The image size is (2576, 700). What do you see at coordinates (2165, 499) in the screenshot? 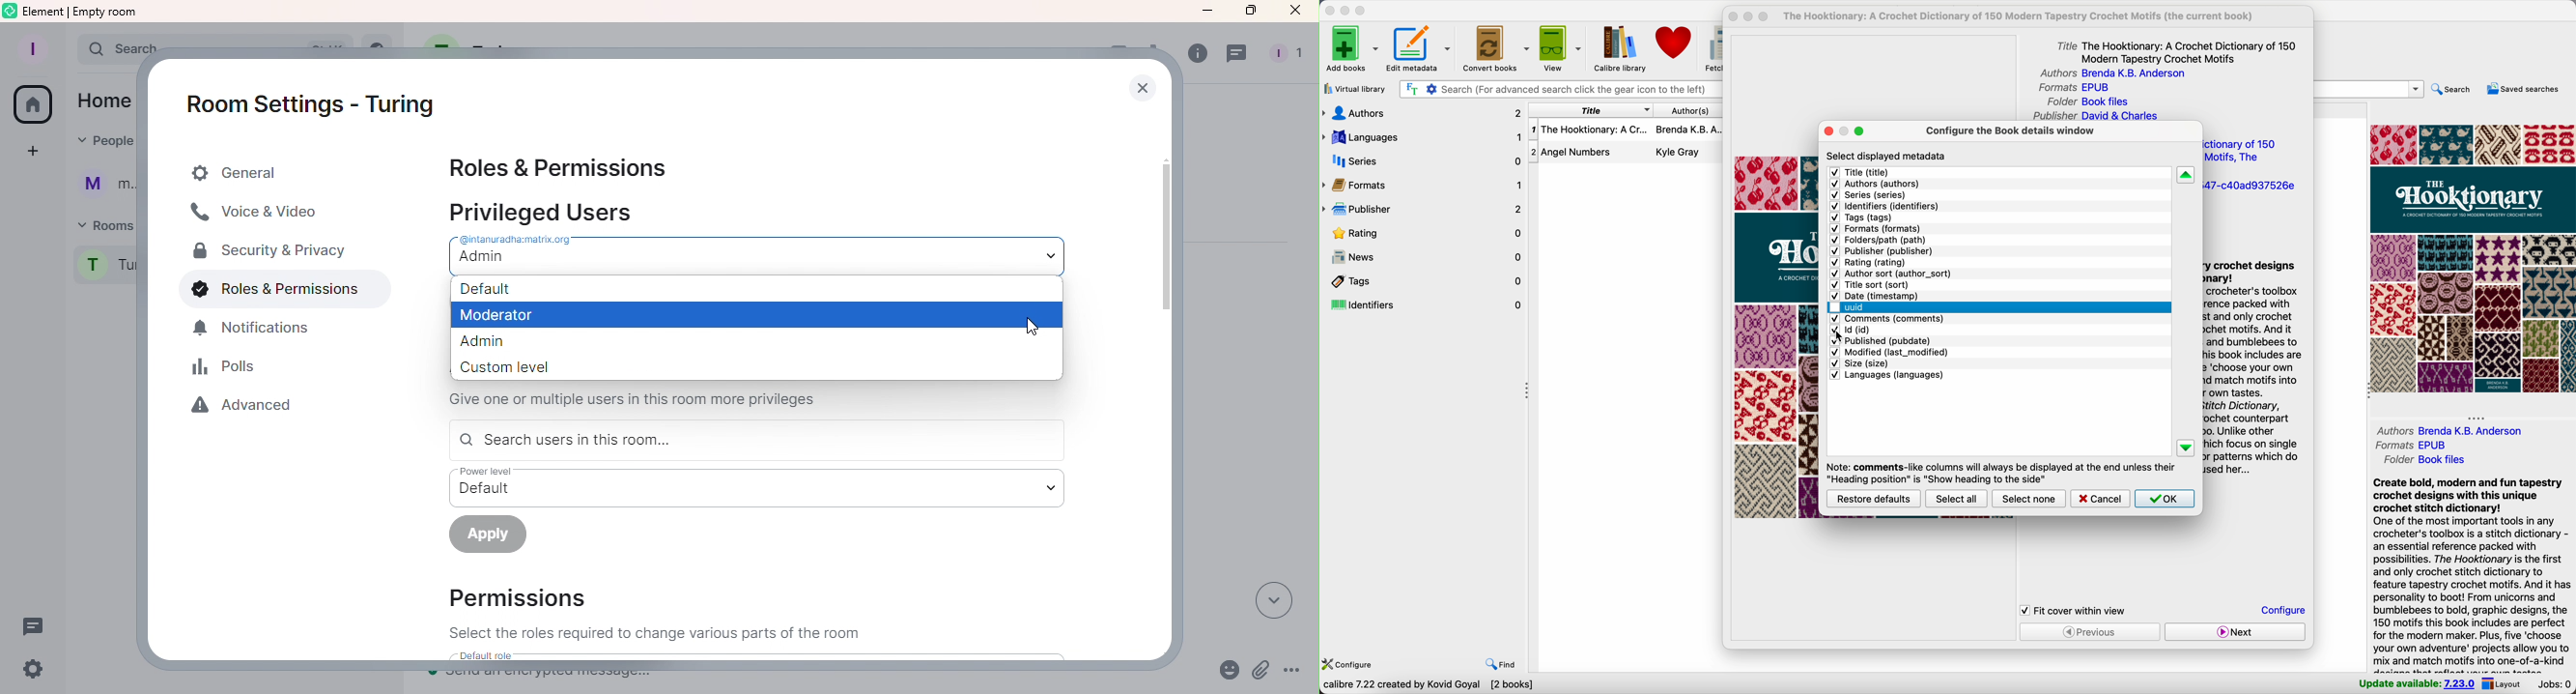
I see `OK` at bounding box center [2165, 499].